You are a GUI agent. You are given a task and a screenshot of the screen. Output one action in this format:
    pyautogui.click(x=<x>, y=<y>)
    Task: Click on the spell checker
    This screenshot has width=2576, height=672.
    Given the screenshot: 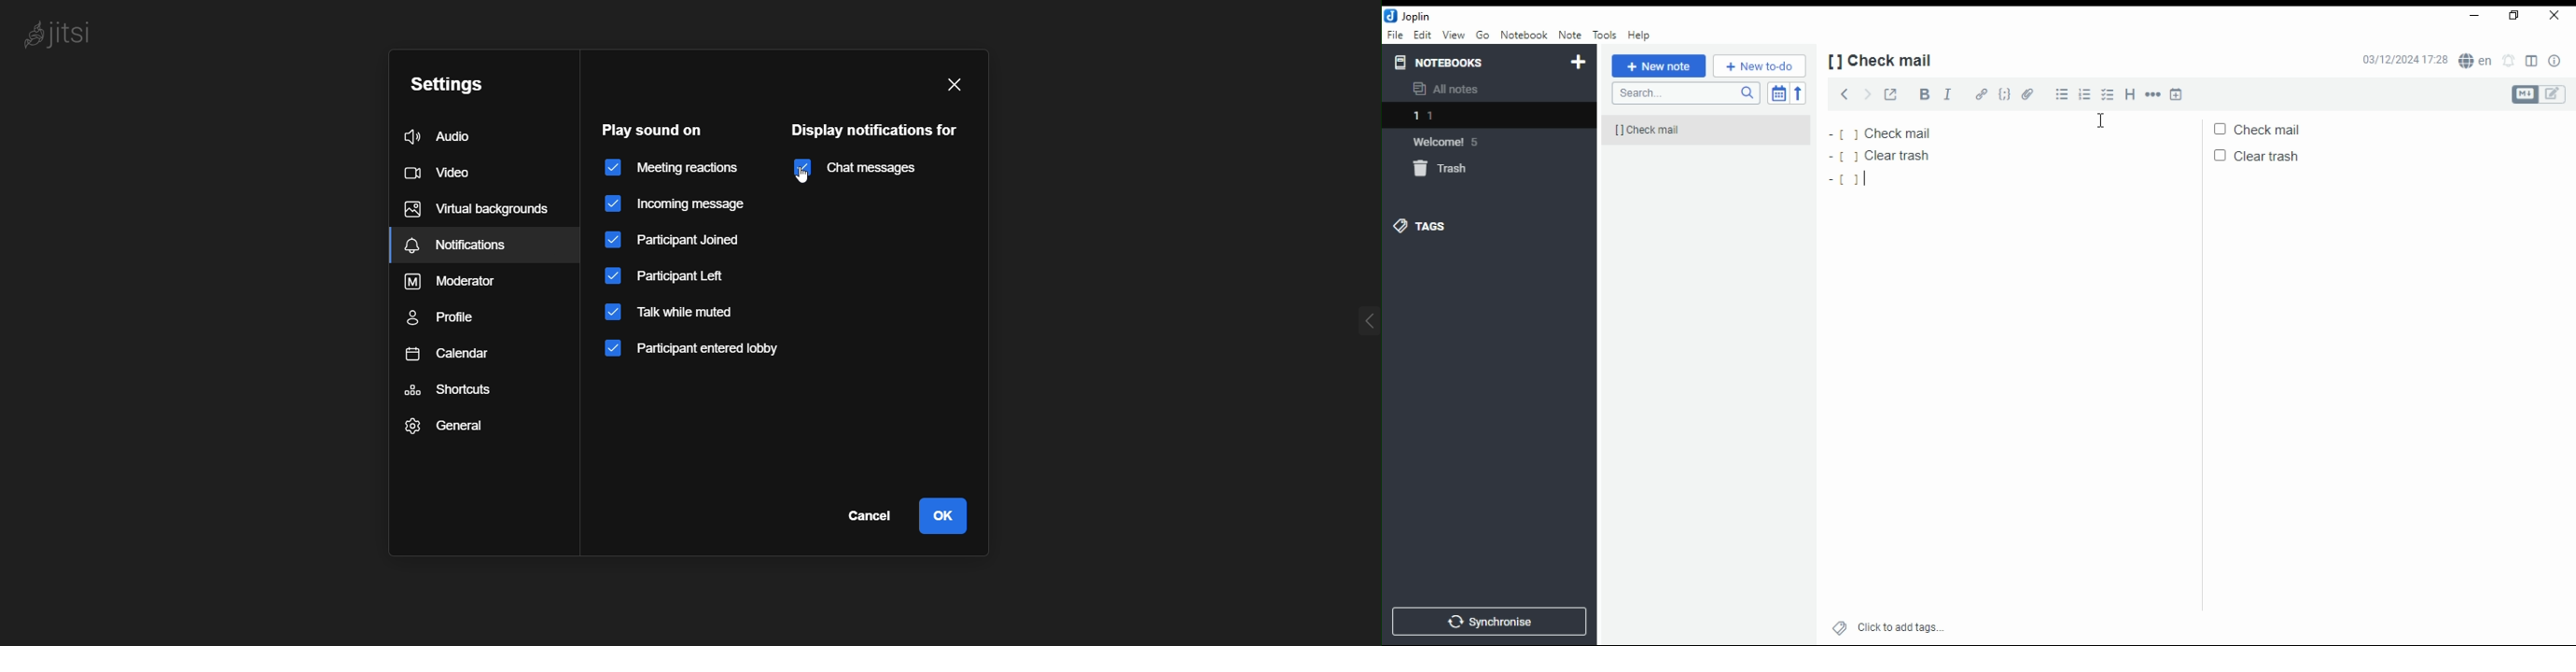 What is the action you would take?
    pyautogui.click(x=2478, y=63)
    